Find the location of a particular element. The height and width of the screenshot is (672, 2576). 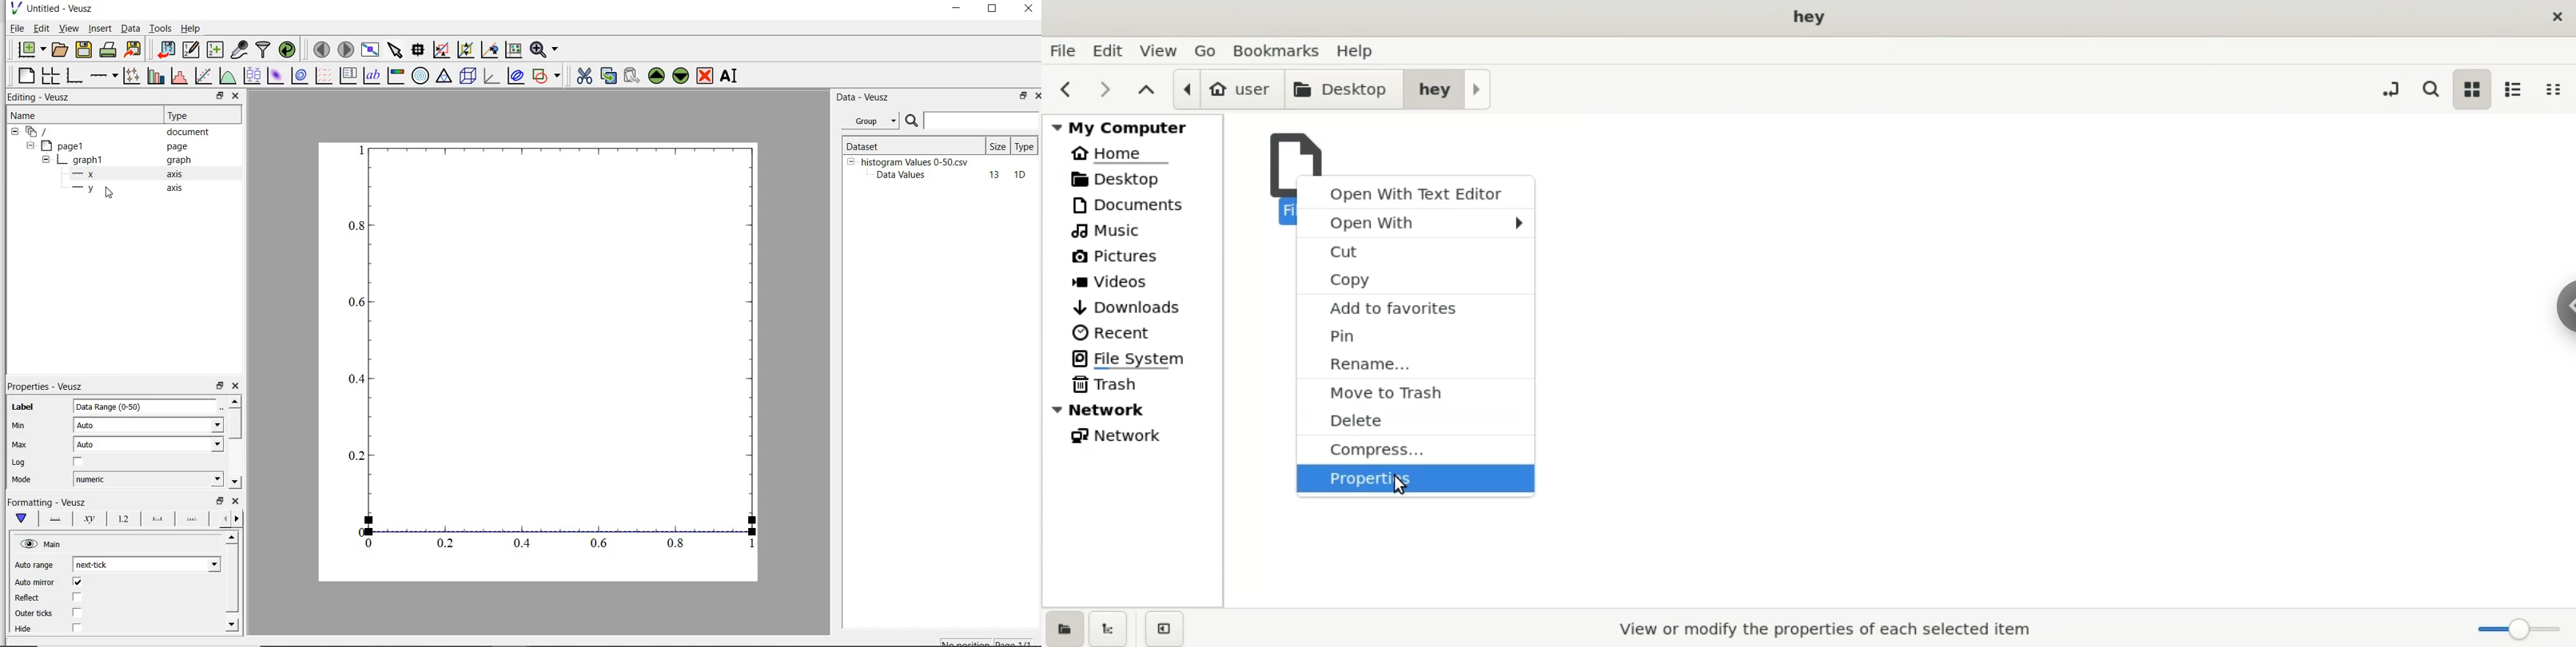

current document is located at coordinates (39, 132).